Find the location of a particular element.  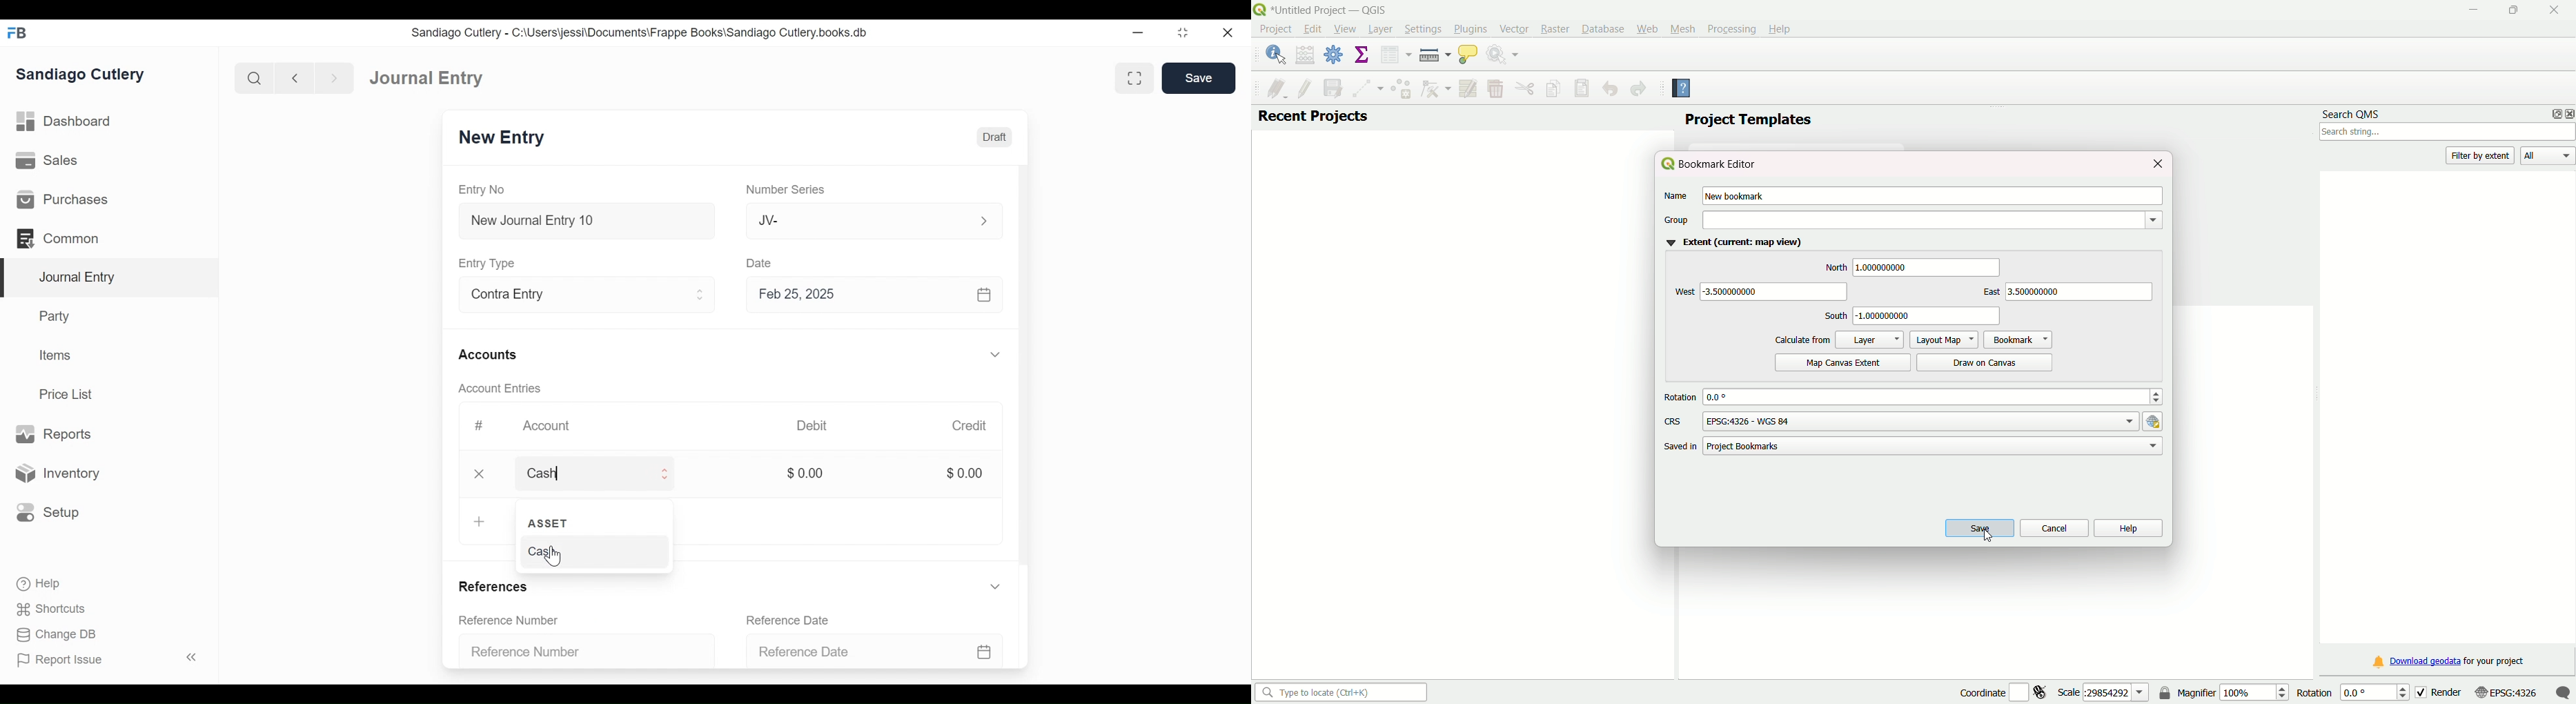

Account Entries is located at coordinates (505, 389).